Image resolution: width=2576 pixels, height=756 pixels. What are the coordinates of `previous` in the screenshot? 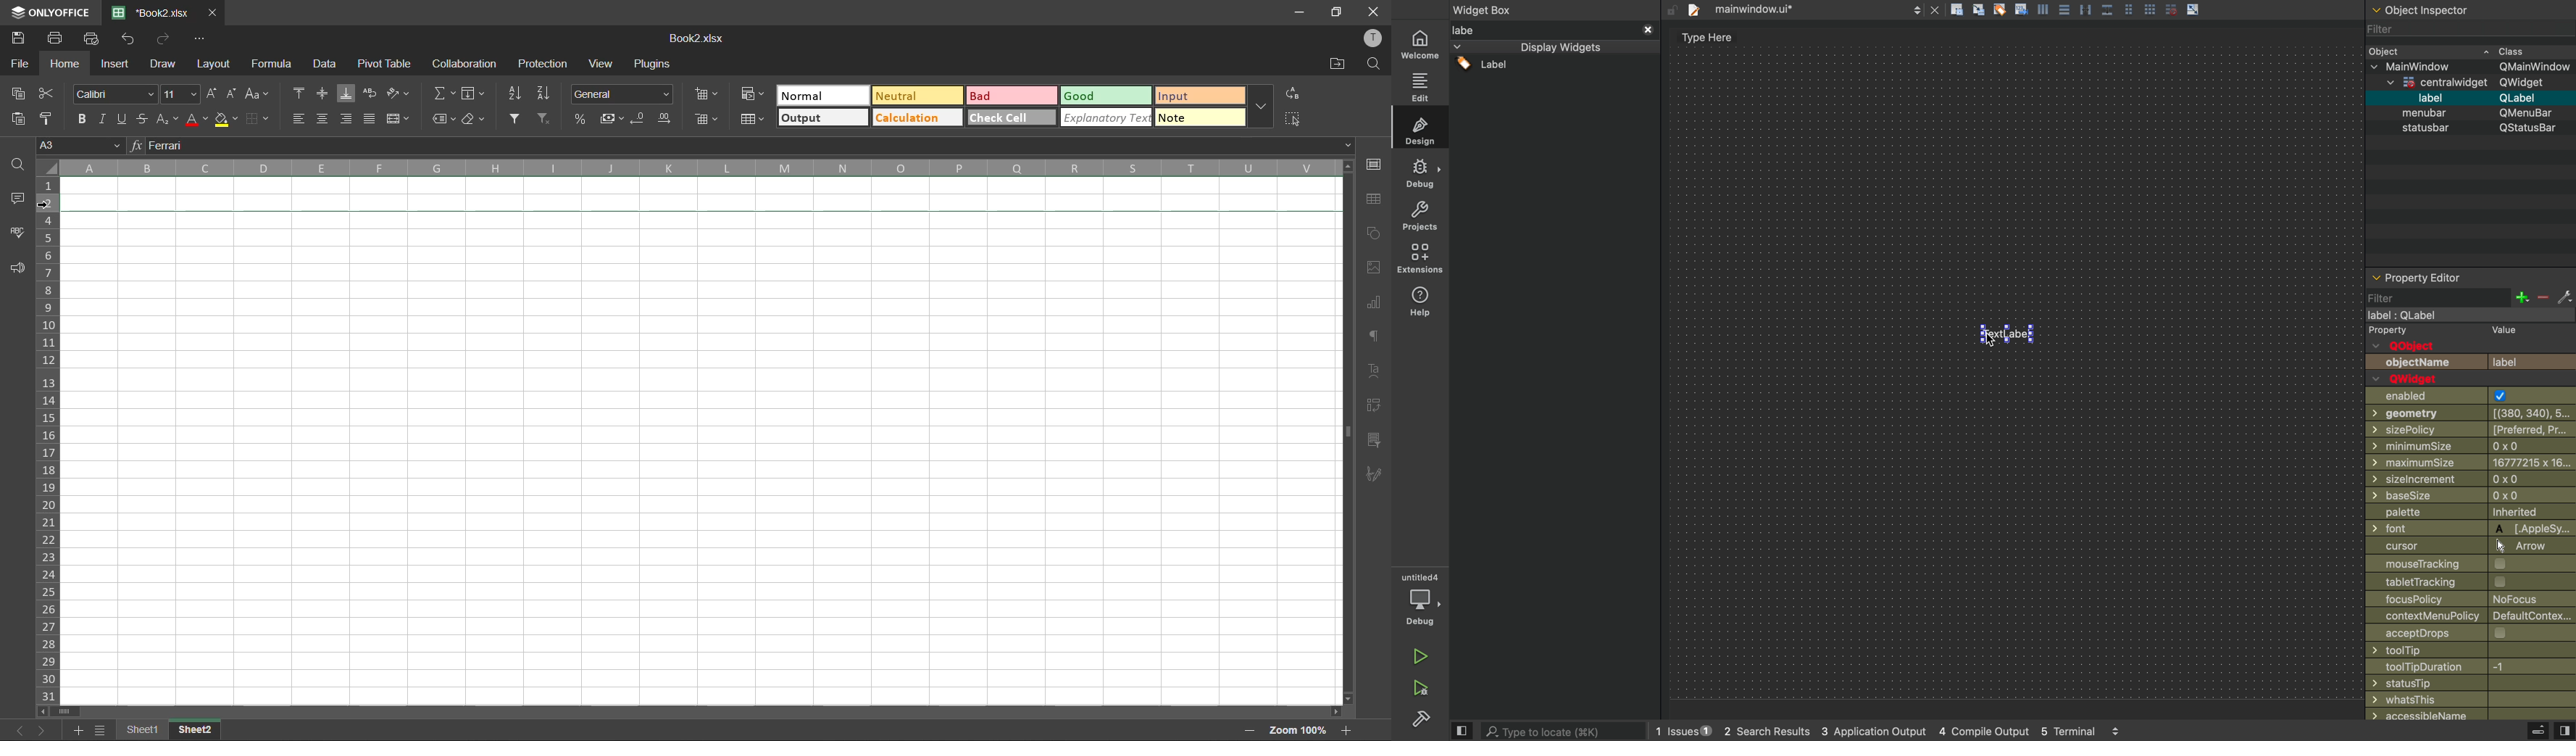 It's located at (16, 729).